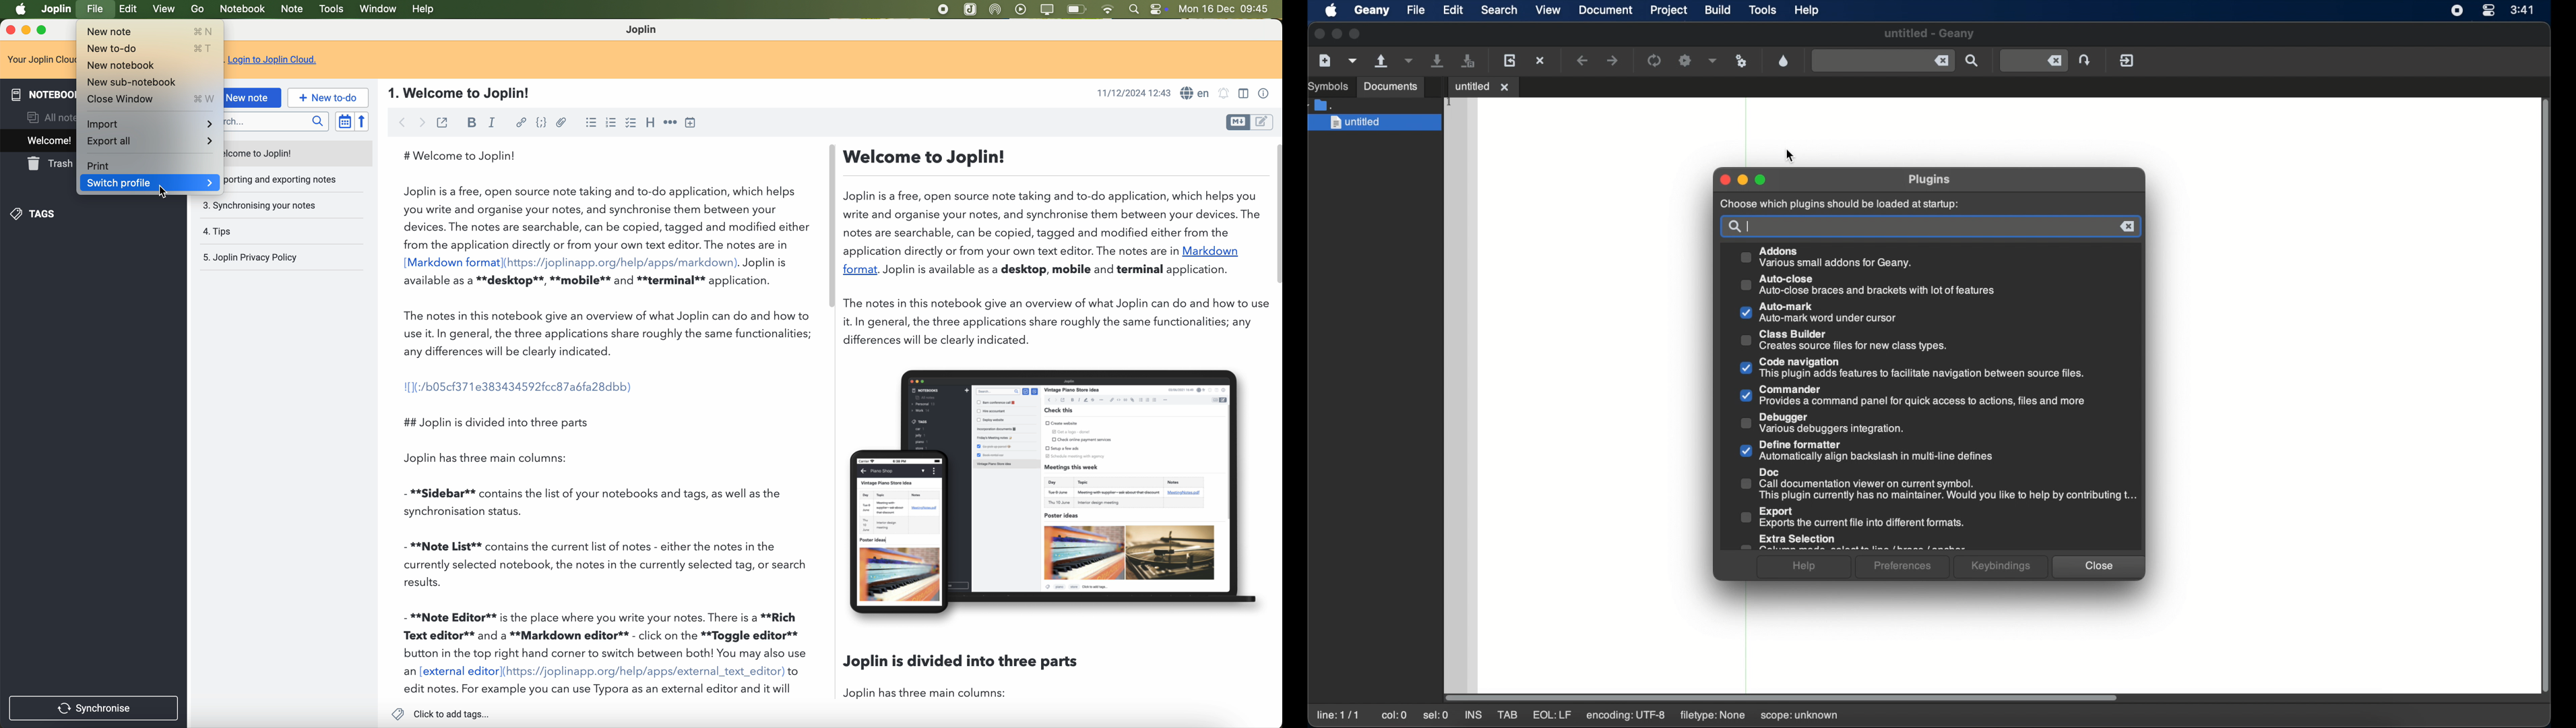  What do you see at coordinates (606, 635) in the screenshot?
I see `- **Note Editor** is the place where you write your notes. There is a **Rich
Text editor** and a **Markdown editor** - click on the **Toggle editor**
button in the top right hand corner to switch between both! You may also use` at bounding box center [606, 635].